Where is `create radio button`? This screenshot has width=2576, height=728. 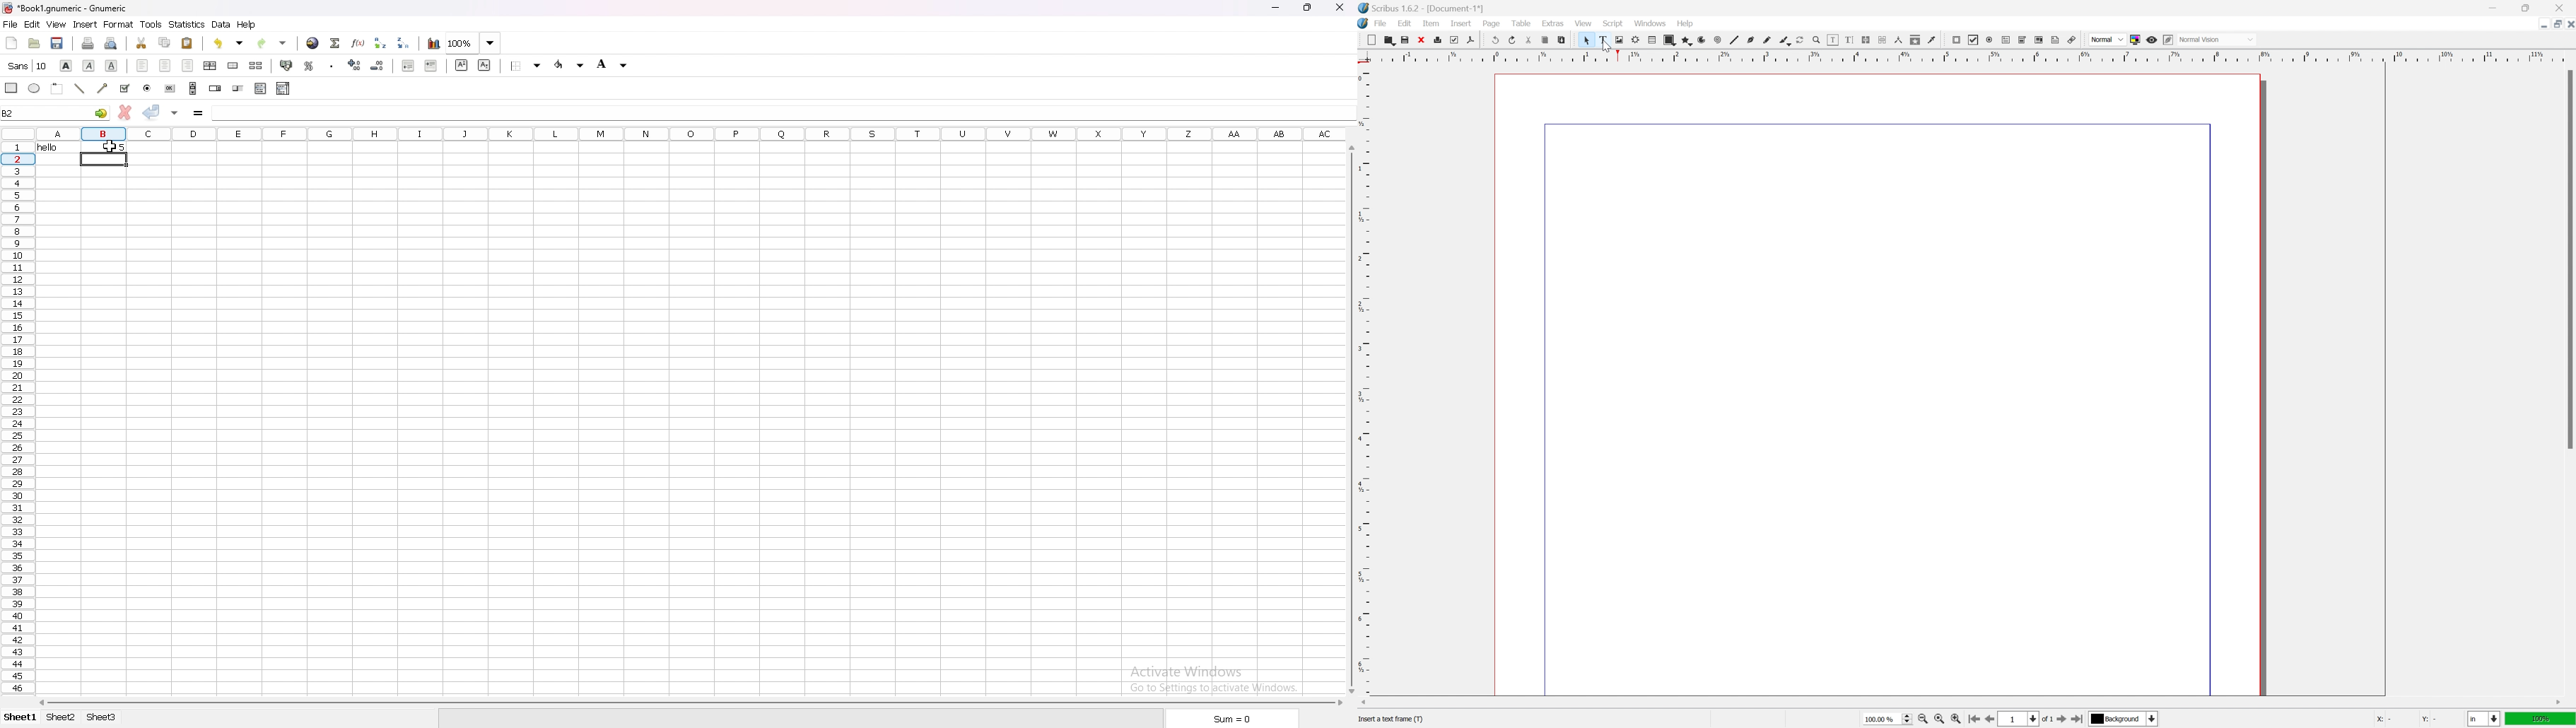 create radio button is located at coordinates (148, 88).